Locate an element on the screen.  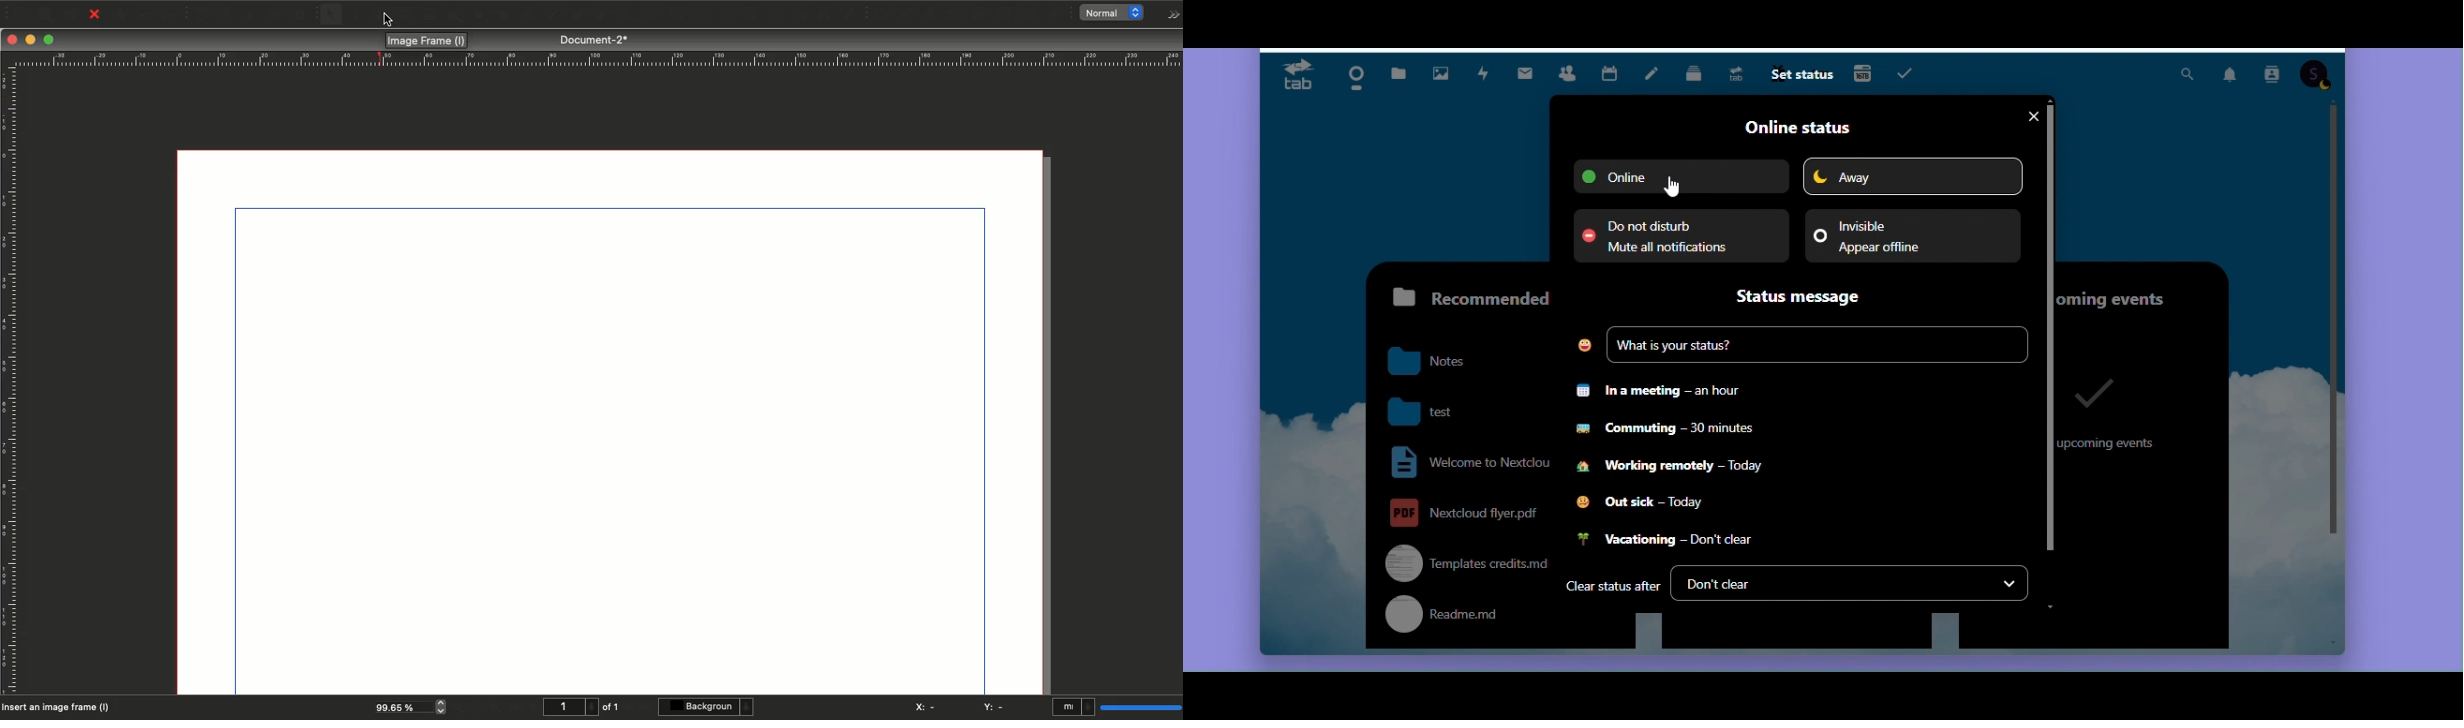
16GB is located at coordinates (1863, 72).